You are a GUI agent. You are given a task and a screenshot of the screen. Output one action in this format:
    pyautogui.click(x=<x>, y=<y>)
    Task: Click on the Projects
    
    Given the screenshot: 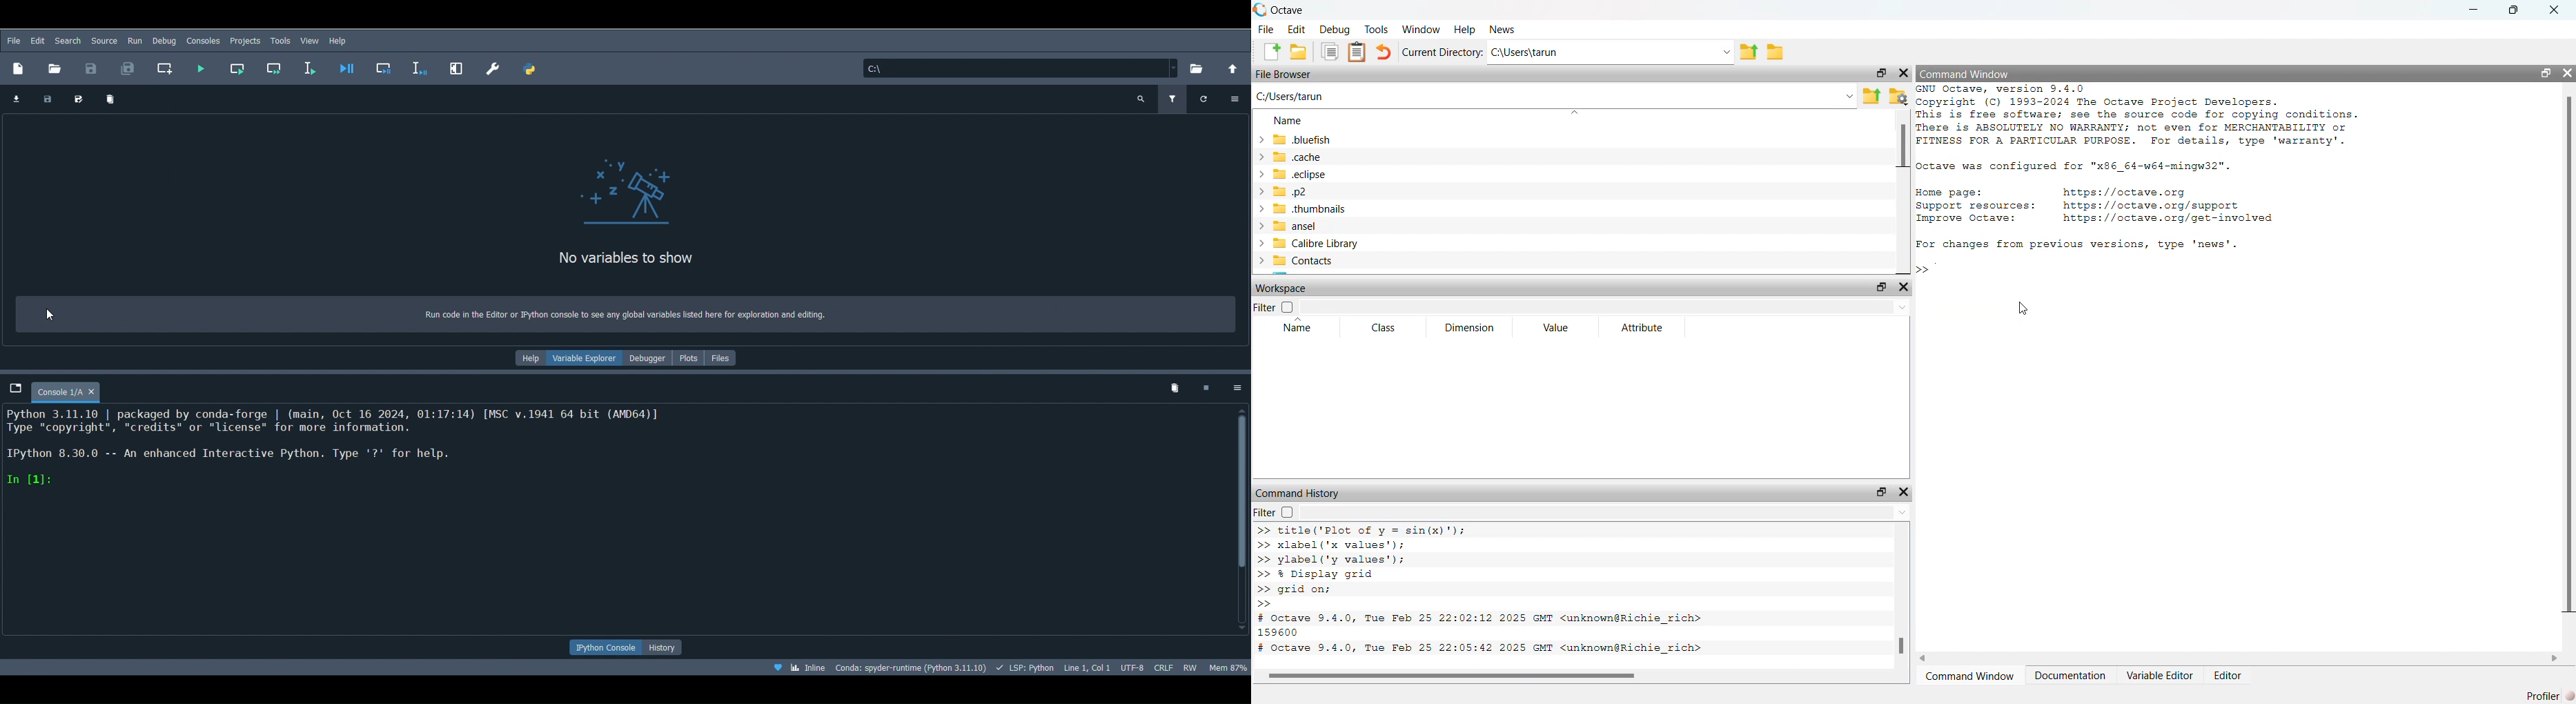 What is the action you would take?
    pyautogui.click(x=244, y=38)
    